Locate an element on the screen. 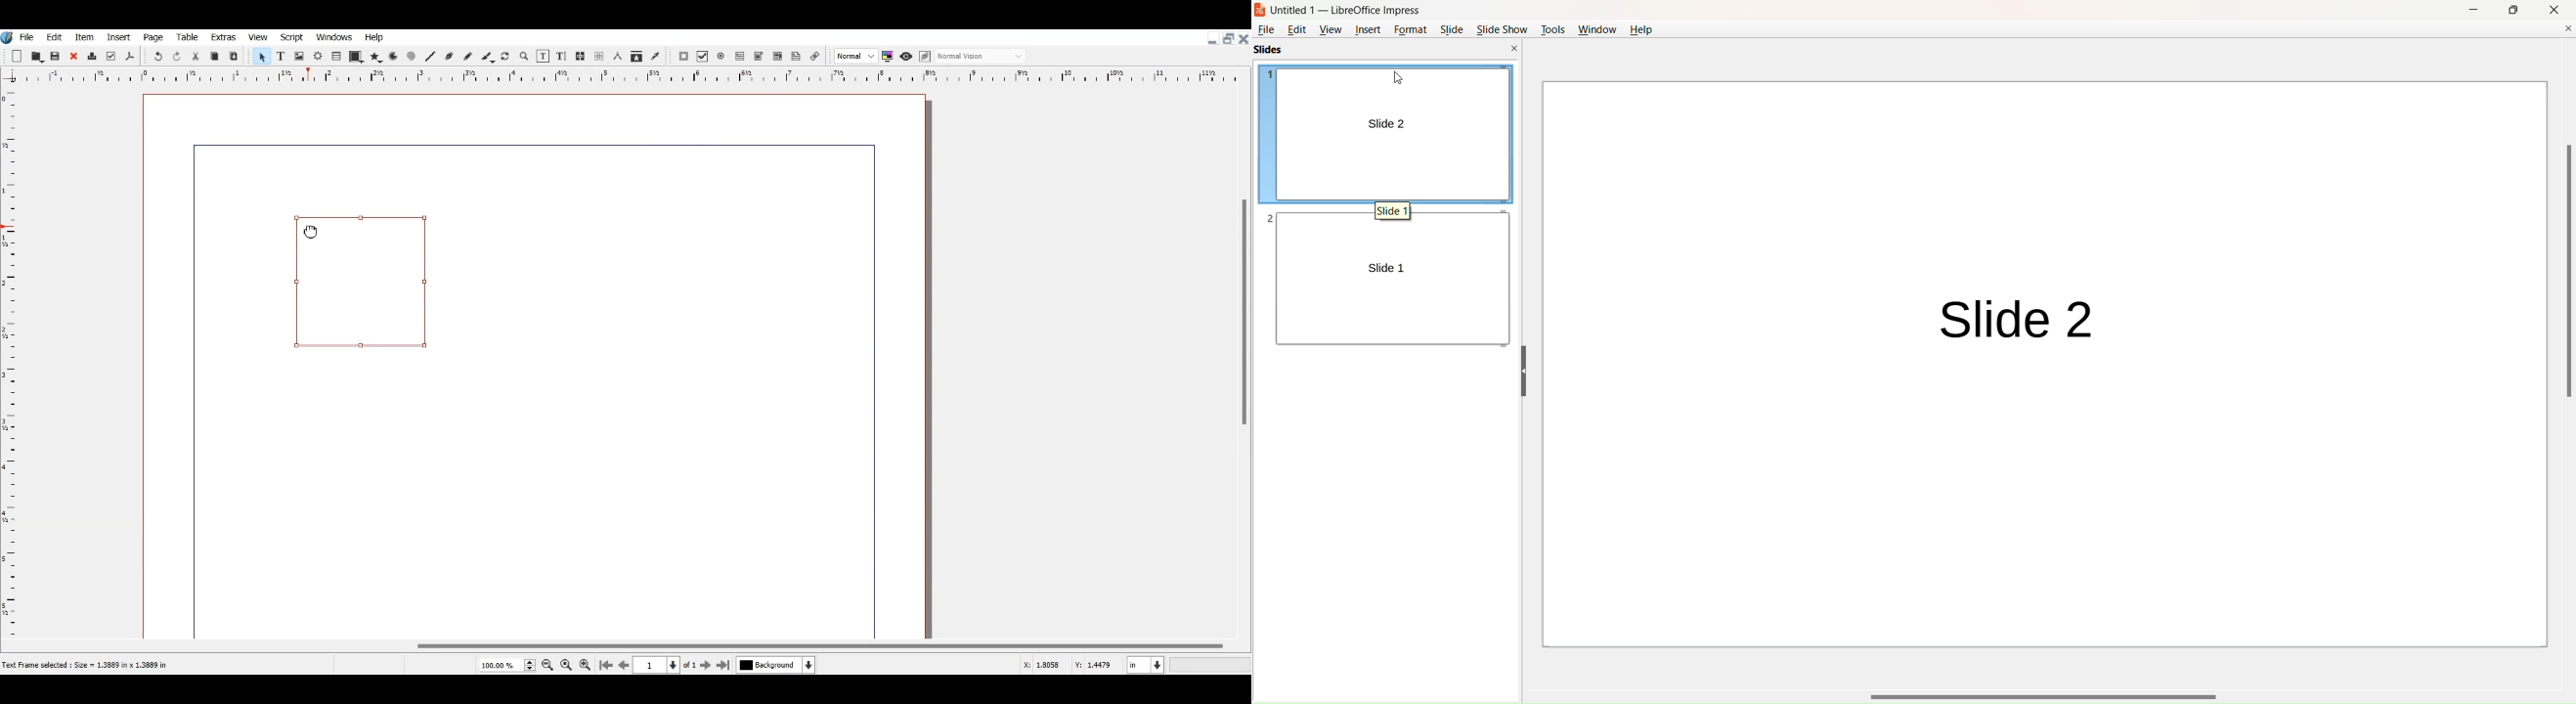 The image size is (2576, 728). Edit is located at coordinates (53, 36).